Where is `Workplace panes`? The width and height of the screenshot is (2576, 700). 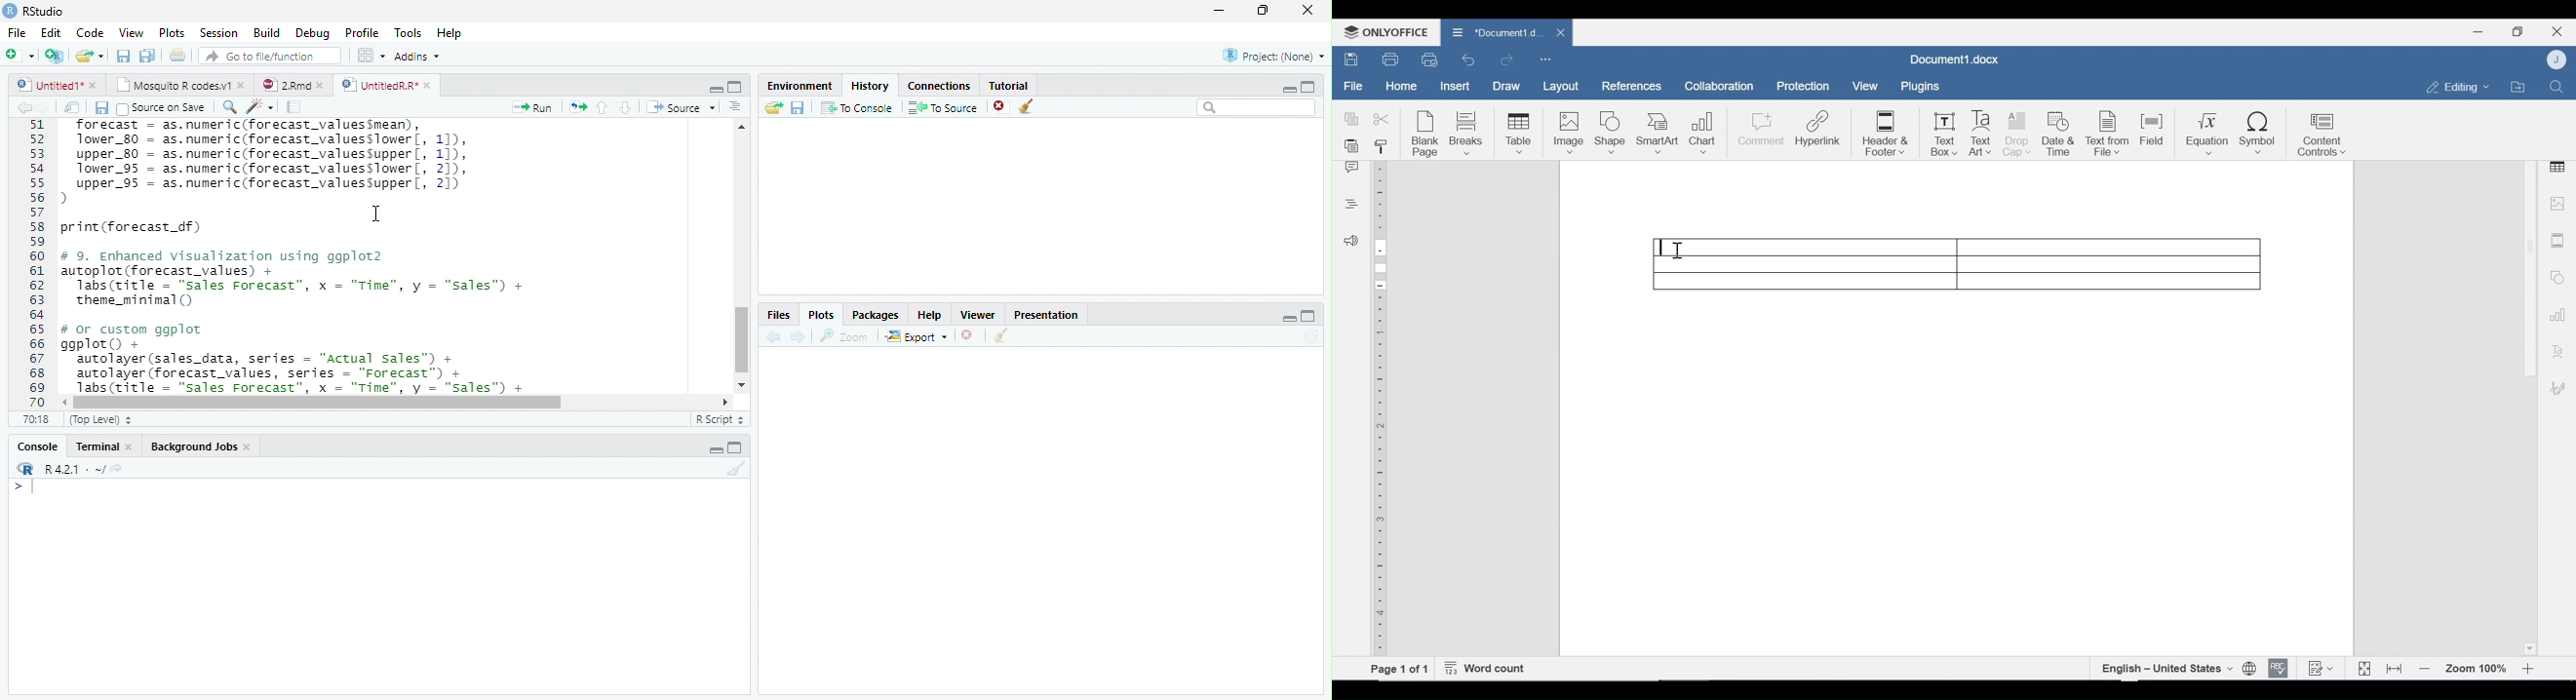
Workplace panes is located at coordinates (370, 55).